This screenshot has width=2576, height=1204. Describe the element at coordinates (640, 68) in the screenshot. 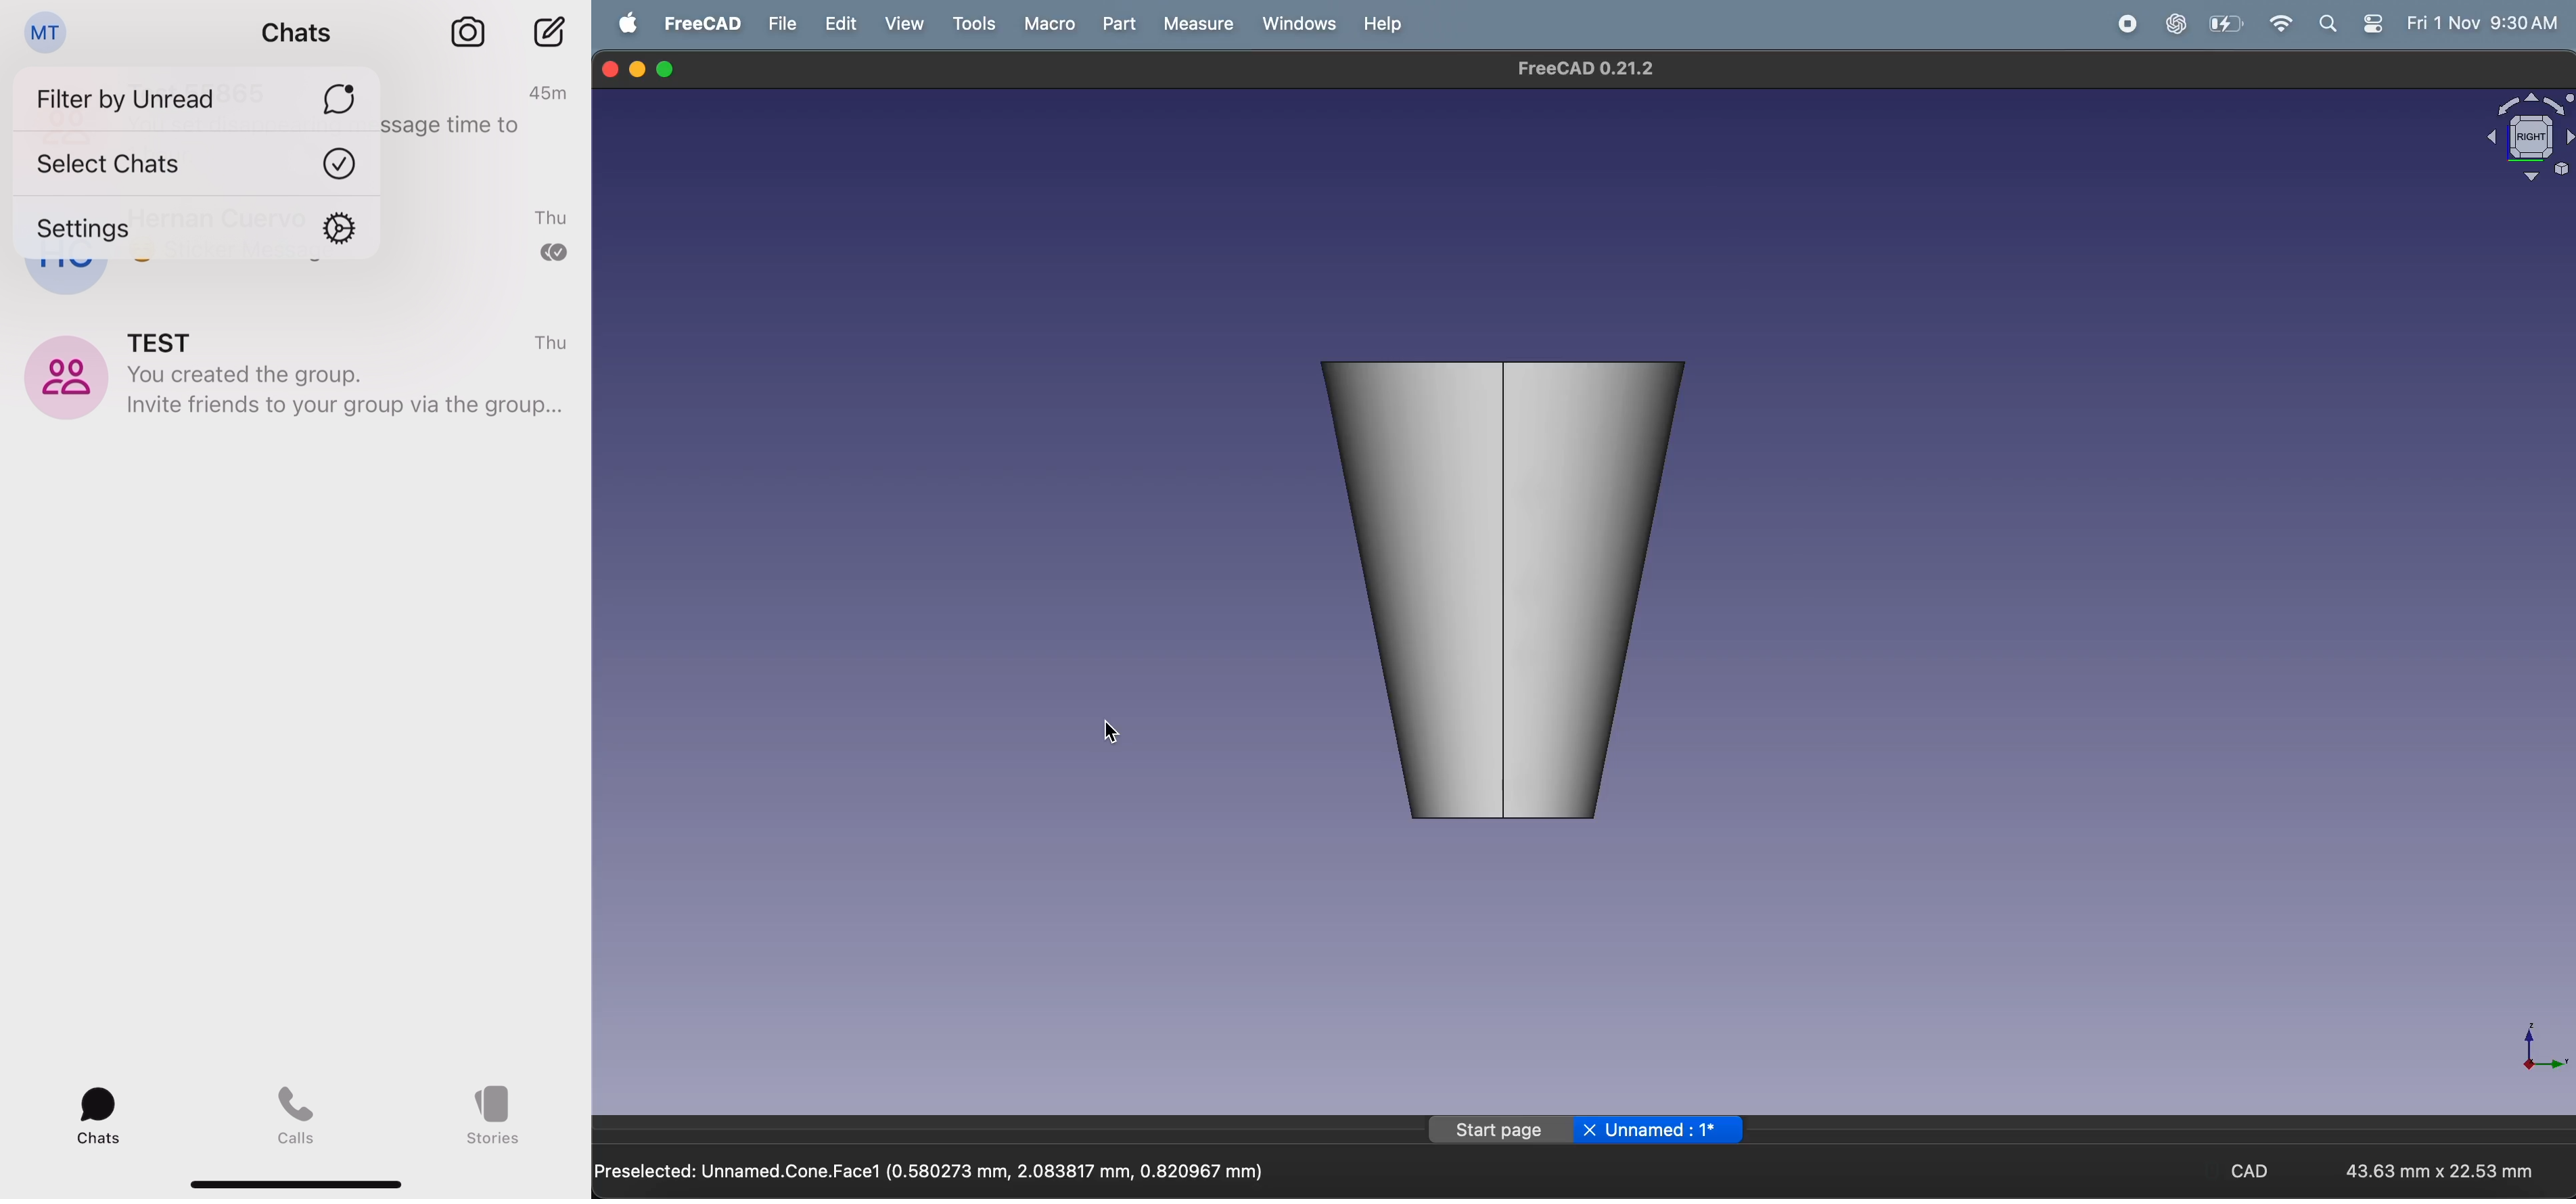

I see `minimize` at that location.